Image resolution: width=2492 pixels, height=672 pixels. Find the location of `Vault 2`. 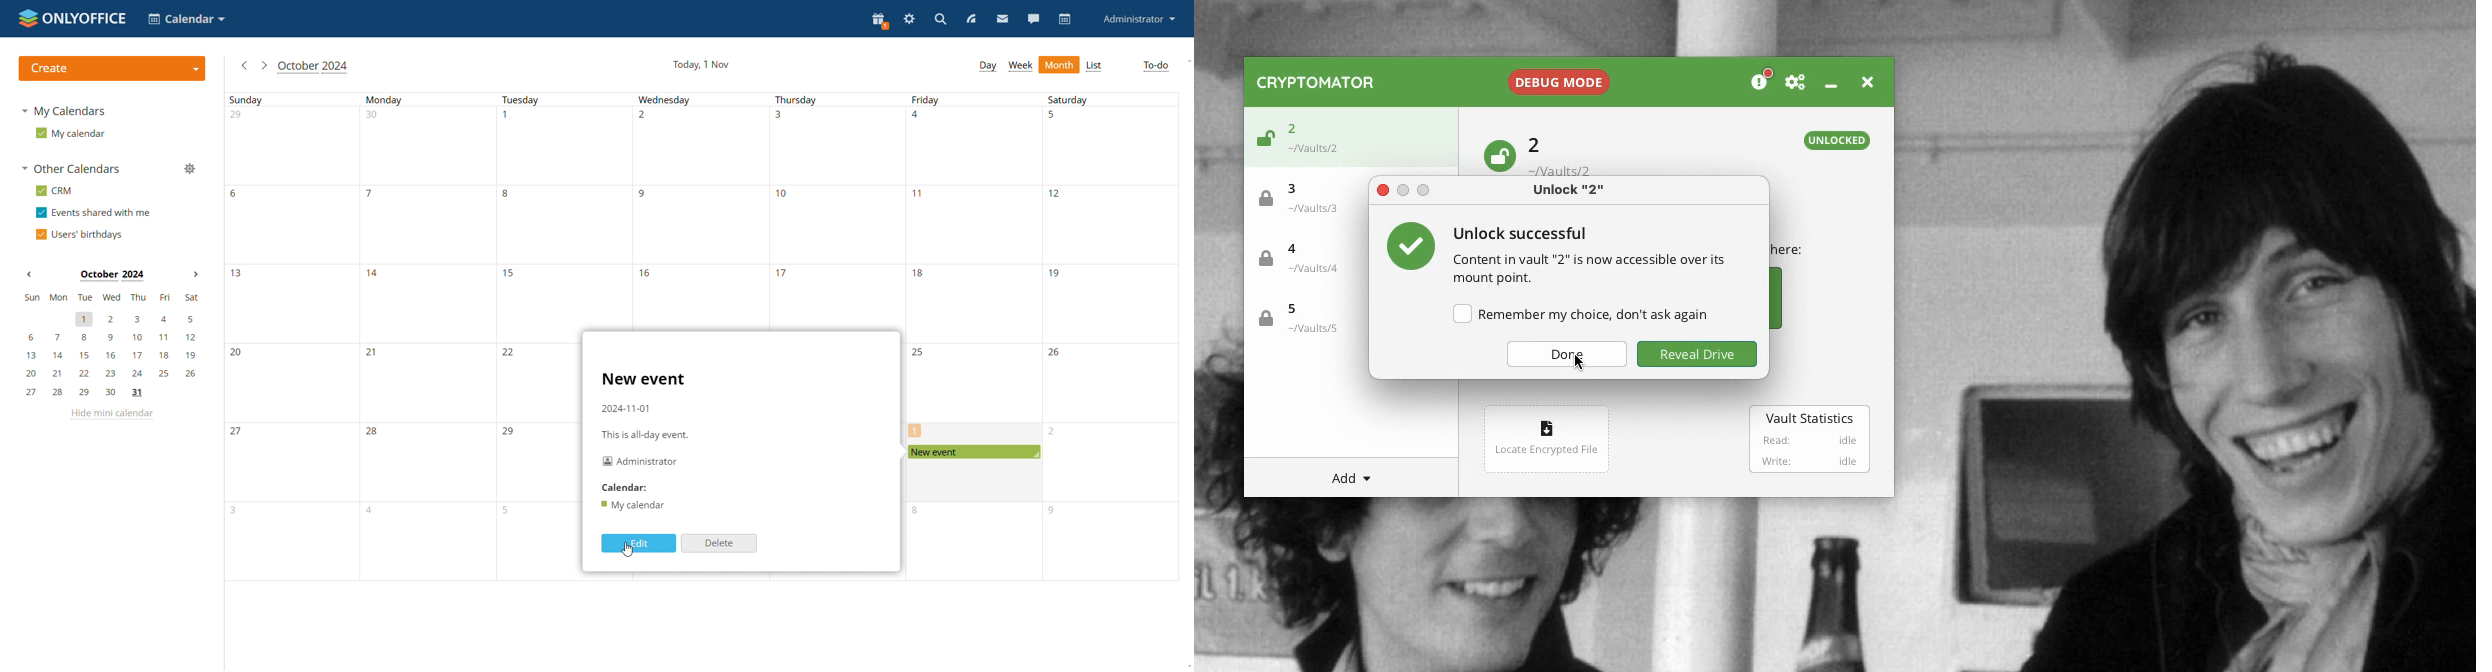

Vault 2 is located at coordinates (1569, 154).